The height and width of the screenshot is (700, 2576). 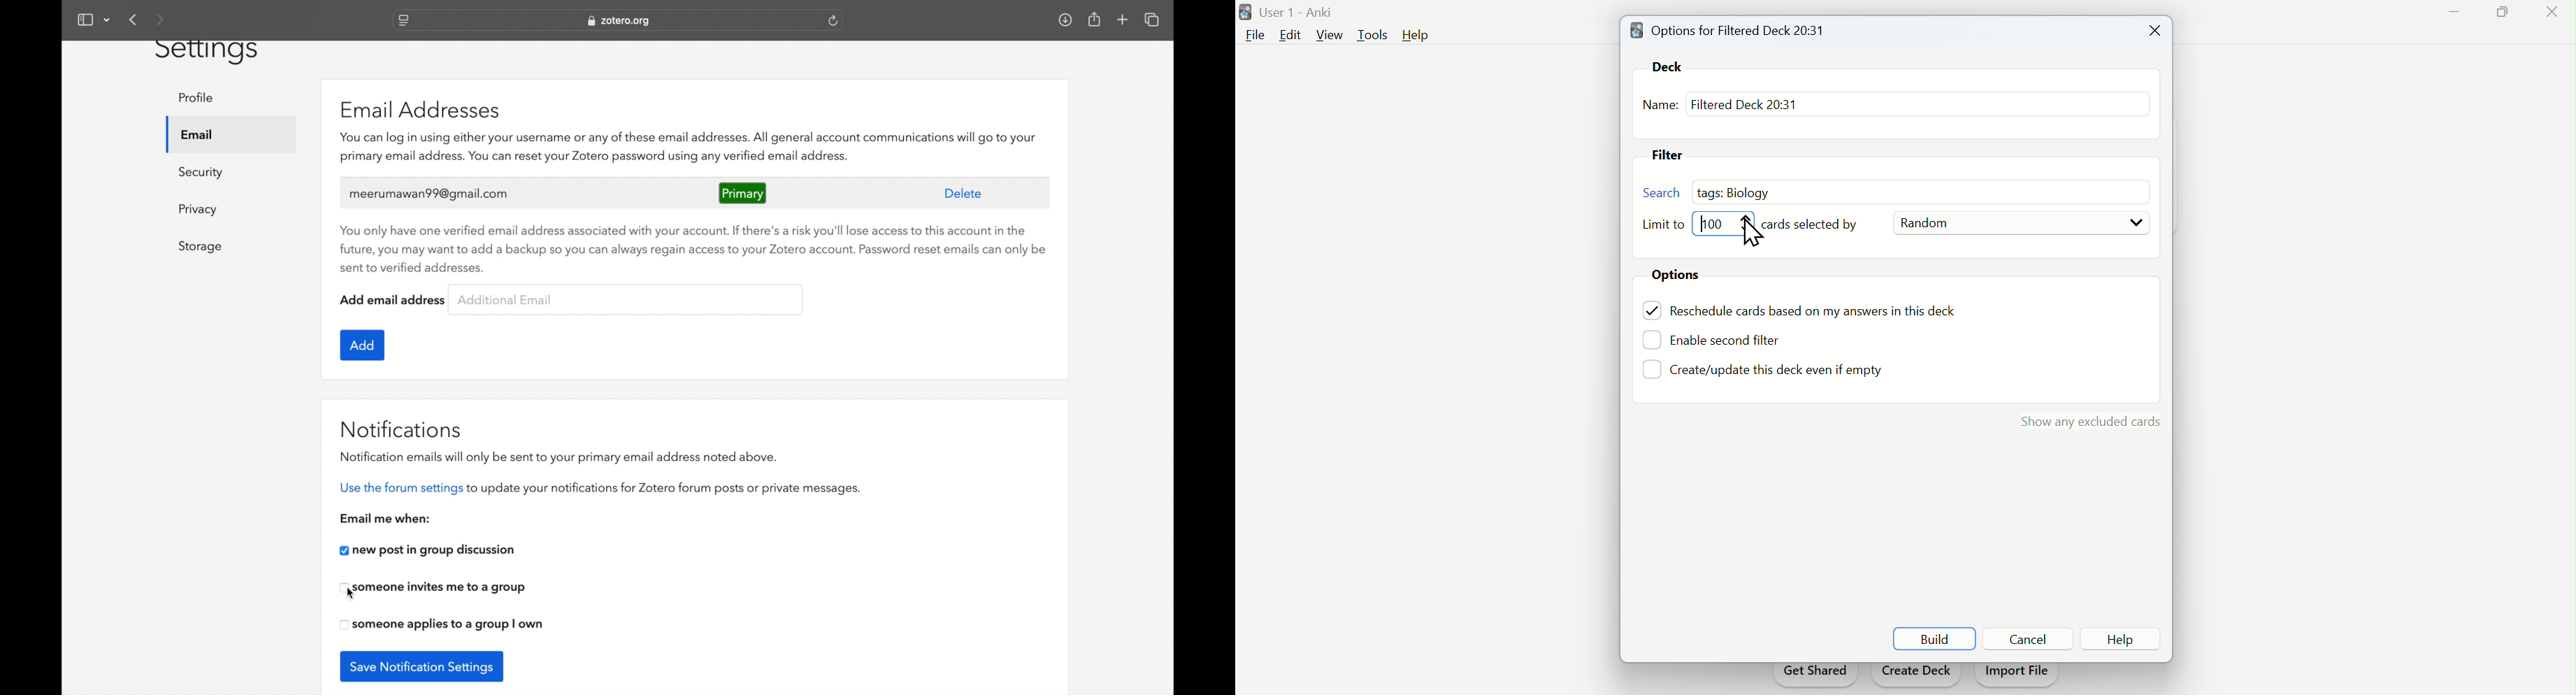 I want to click on show tab overview, so click(x=1152, y=19).